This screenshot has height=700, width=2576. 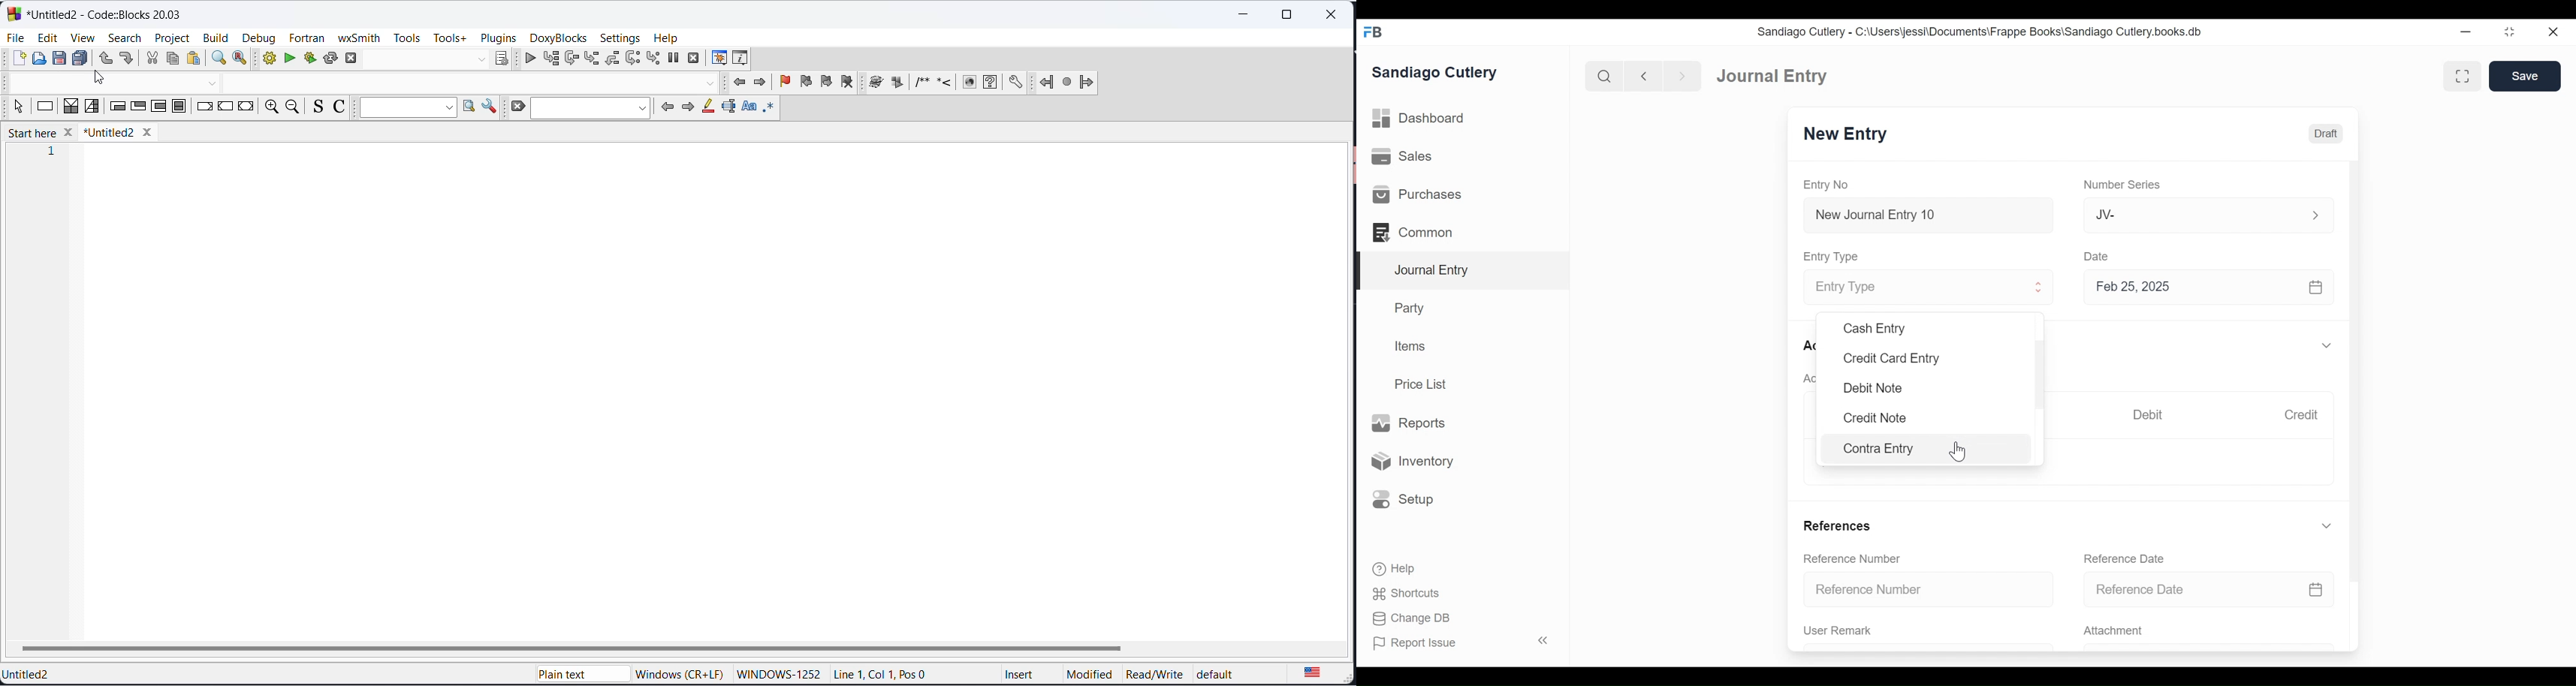 What do you see at coordinates (1403, 593) in the screenshot?
I see `Shortcuts` at bounding box center [1403, 593].